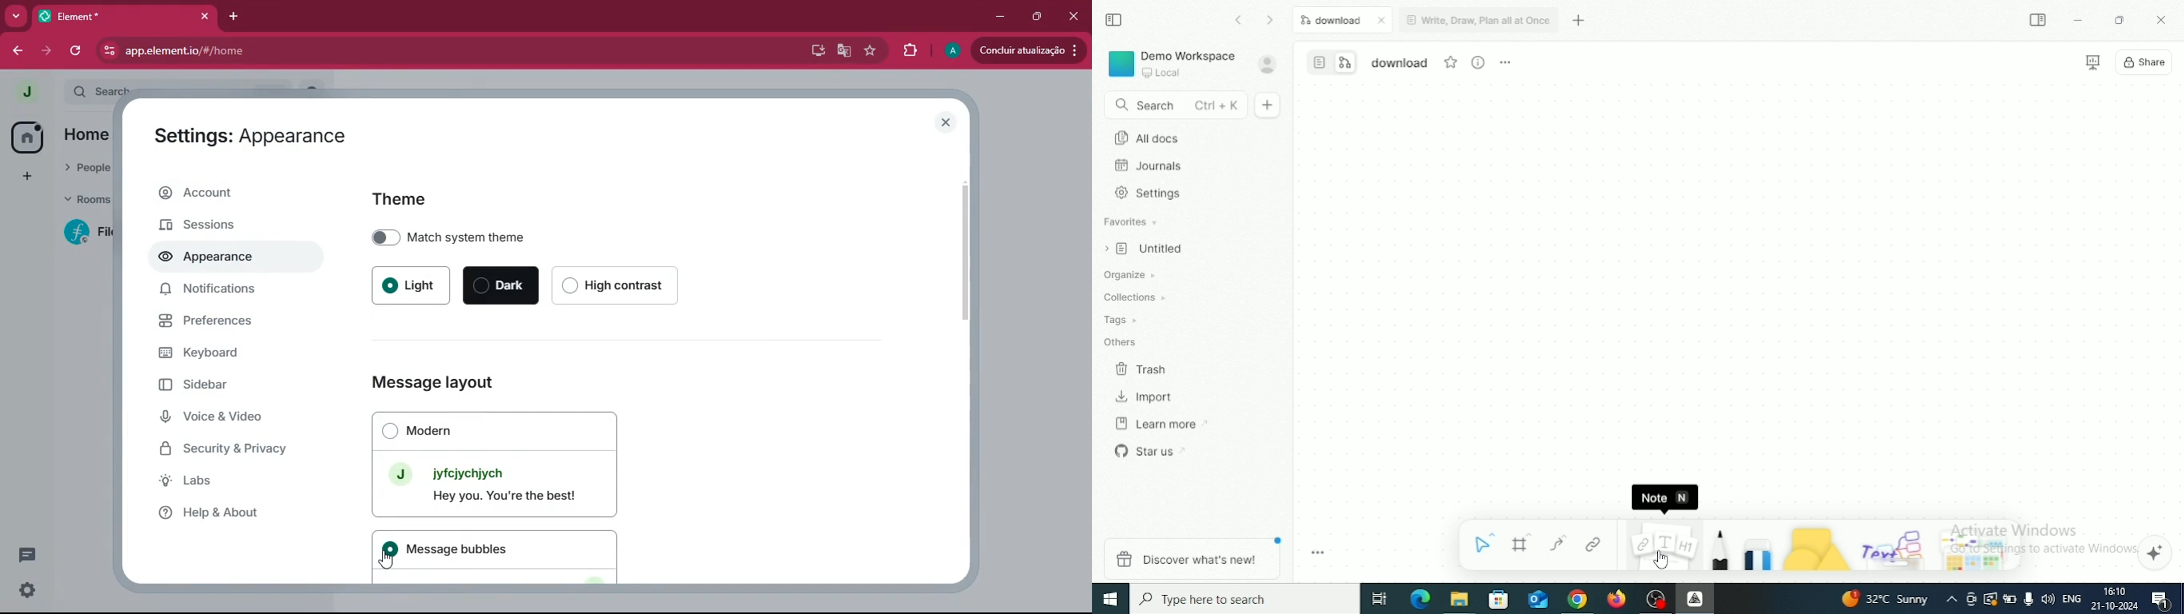 Image resolution: width=2184 pixels, height=616 pixels. What do you see at coordinates (948, 123) in the screenshot?
I see `close` at bounding box center [948, 123].